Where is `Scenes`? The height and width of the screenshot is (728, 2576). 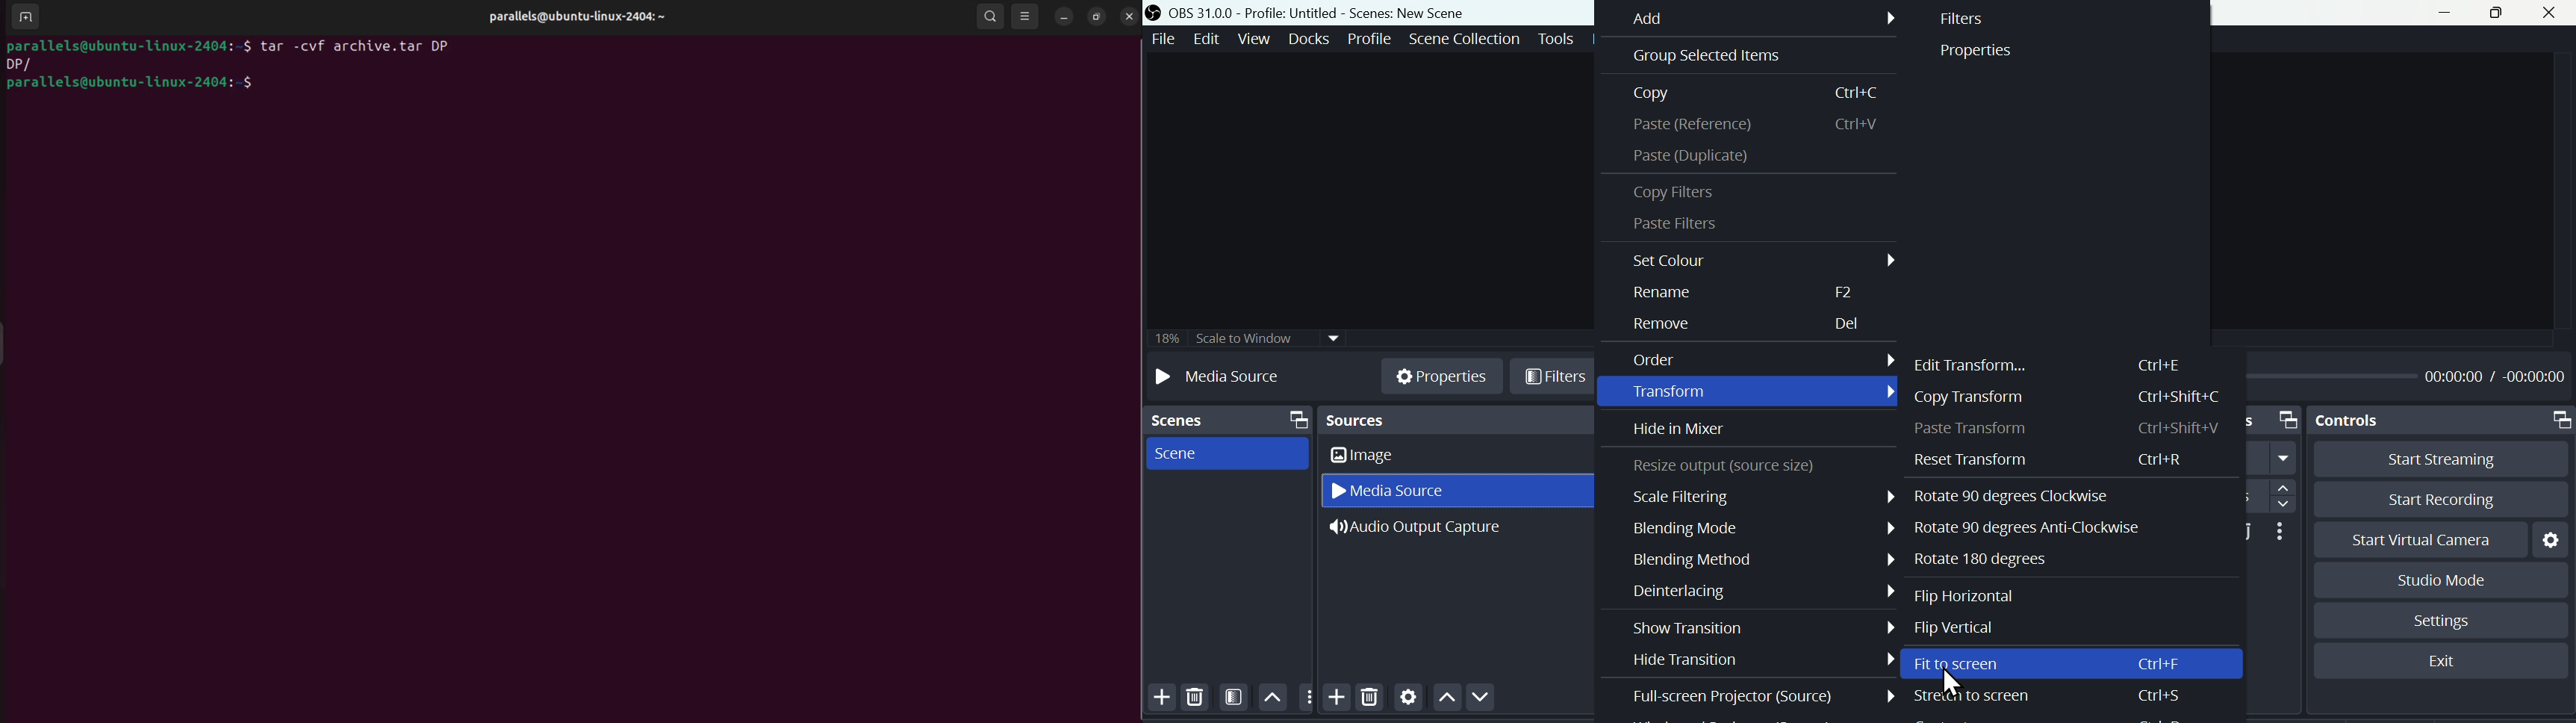
Scenes is located at coordinates (1226, 421).